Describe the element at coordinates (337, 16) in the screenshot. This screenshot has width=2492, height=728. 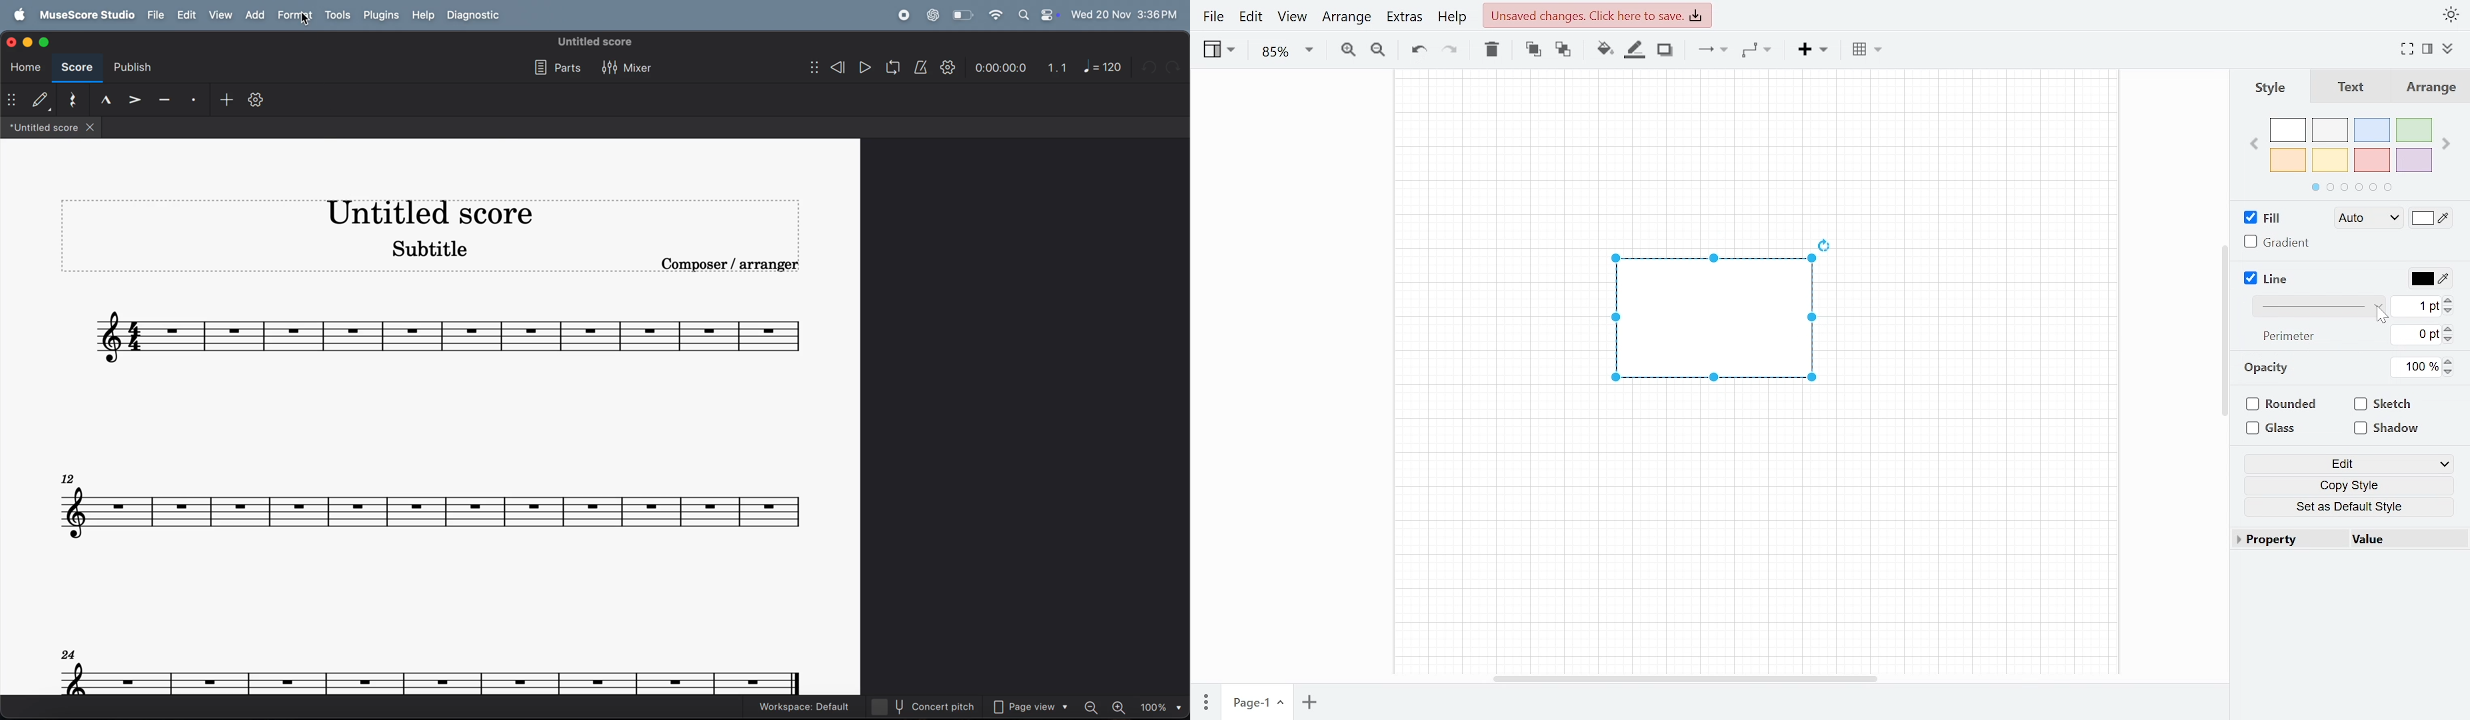
I see `tools` at that location.